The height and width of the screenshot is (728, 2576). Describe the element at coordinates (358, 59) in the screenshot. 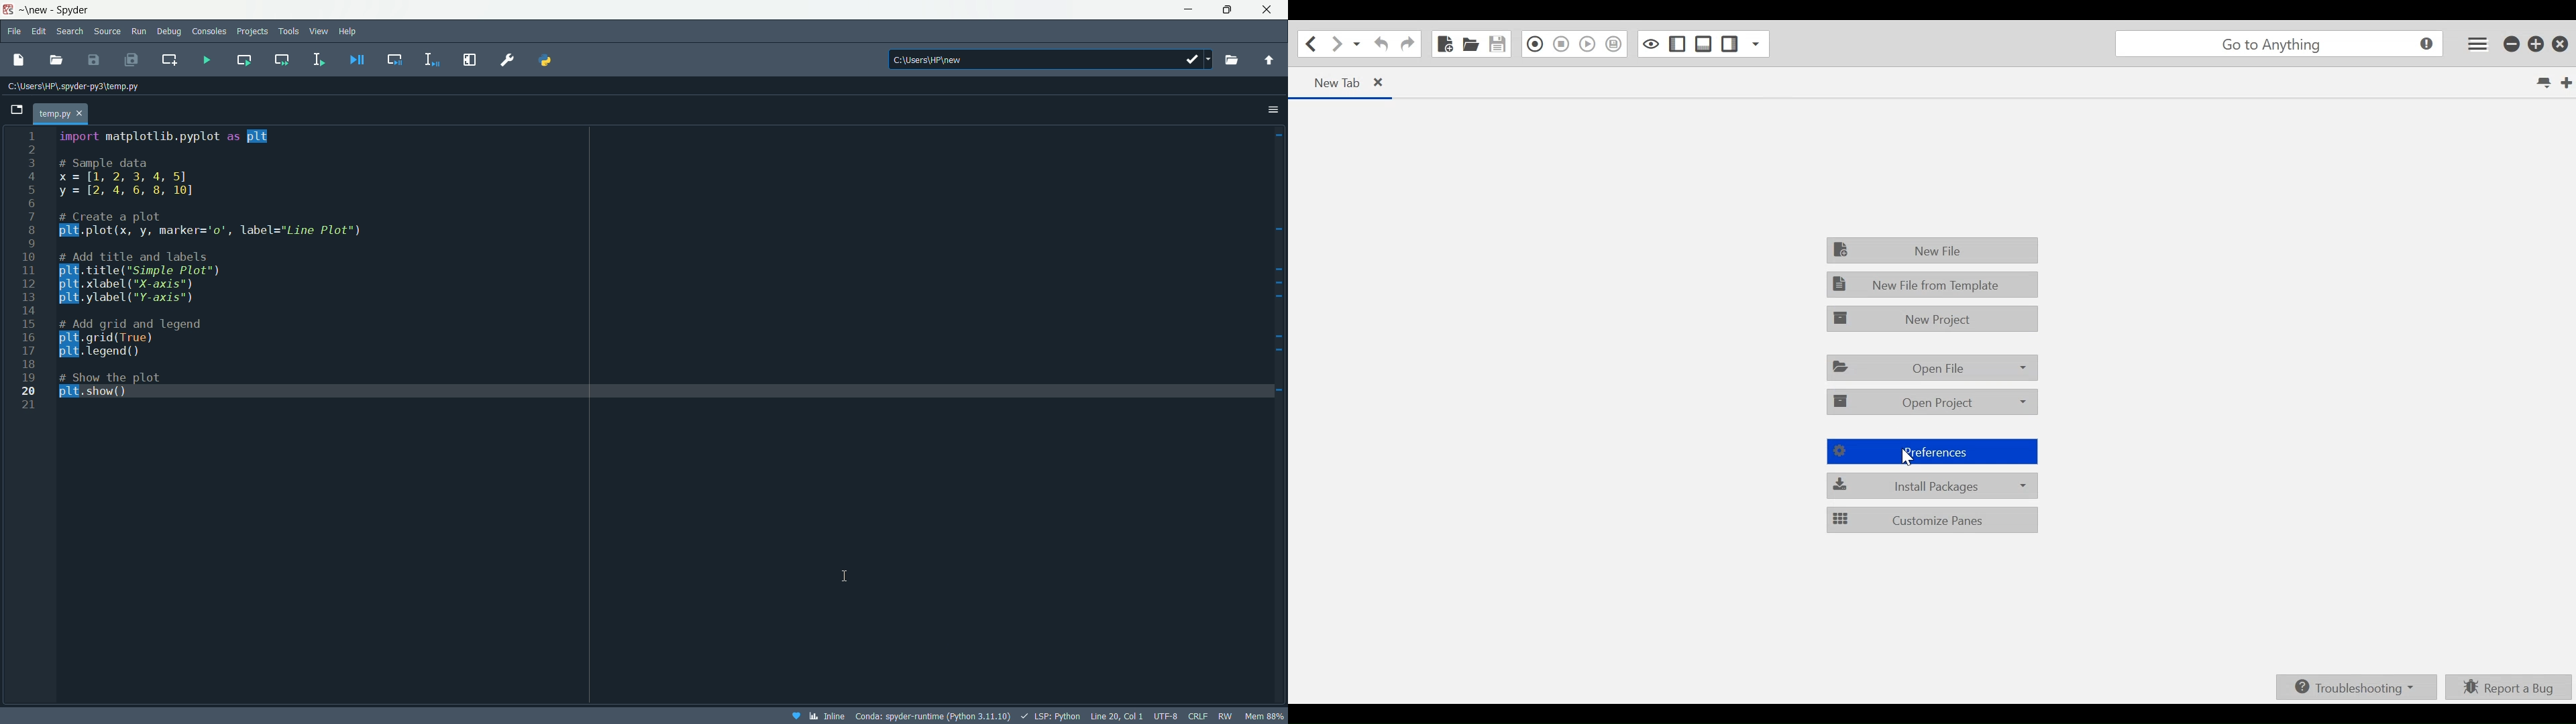

I see `debug file` at that location.